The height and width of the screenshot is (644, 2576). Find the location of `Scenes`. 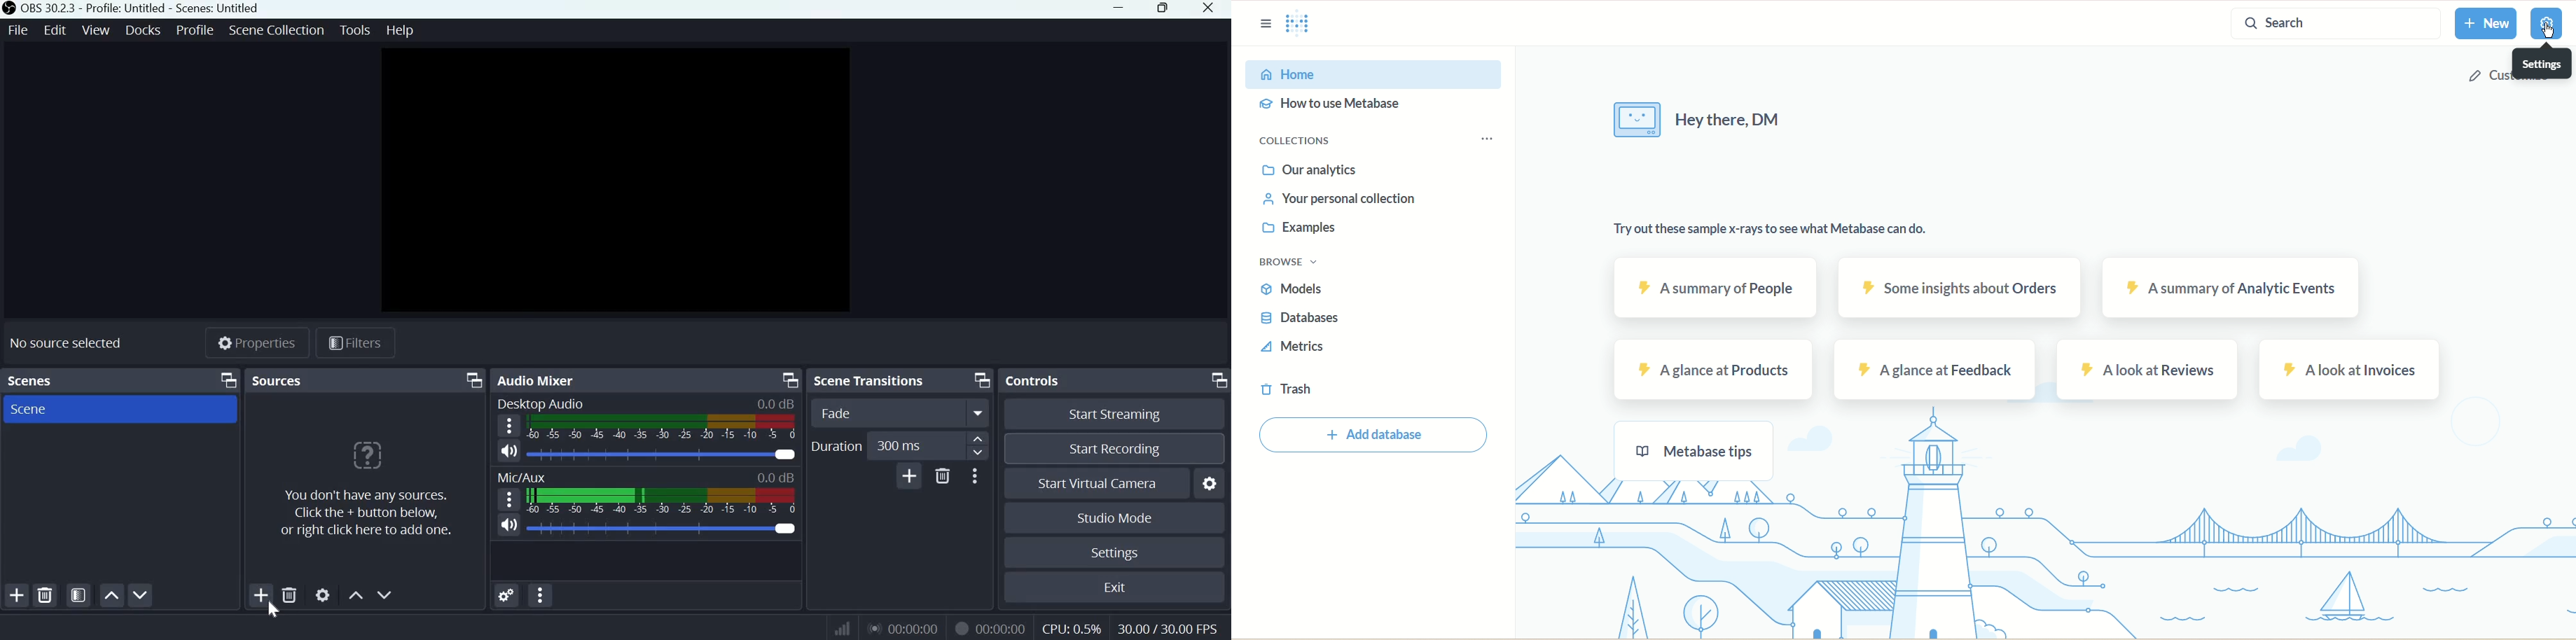

Scenes is located at coordinates (35, 382).